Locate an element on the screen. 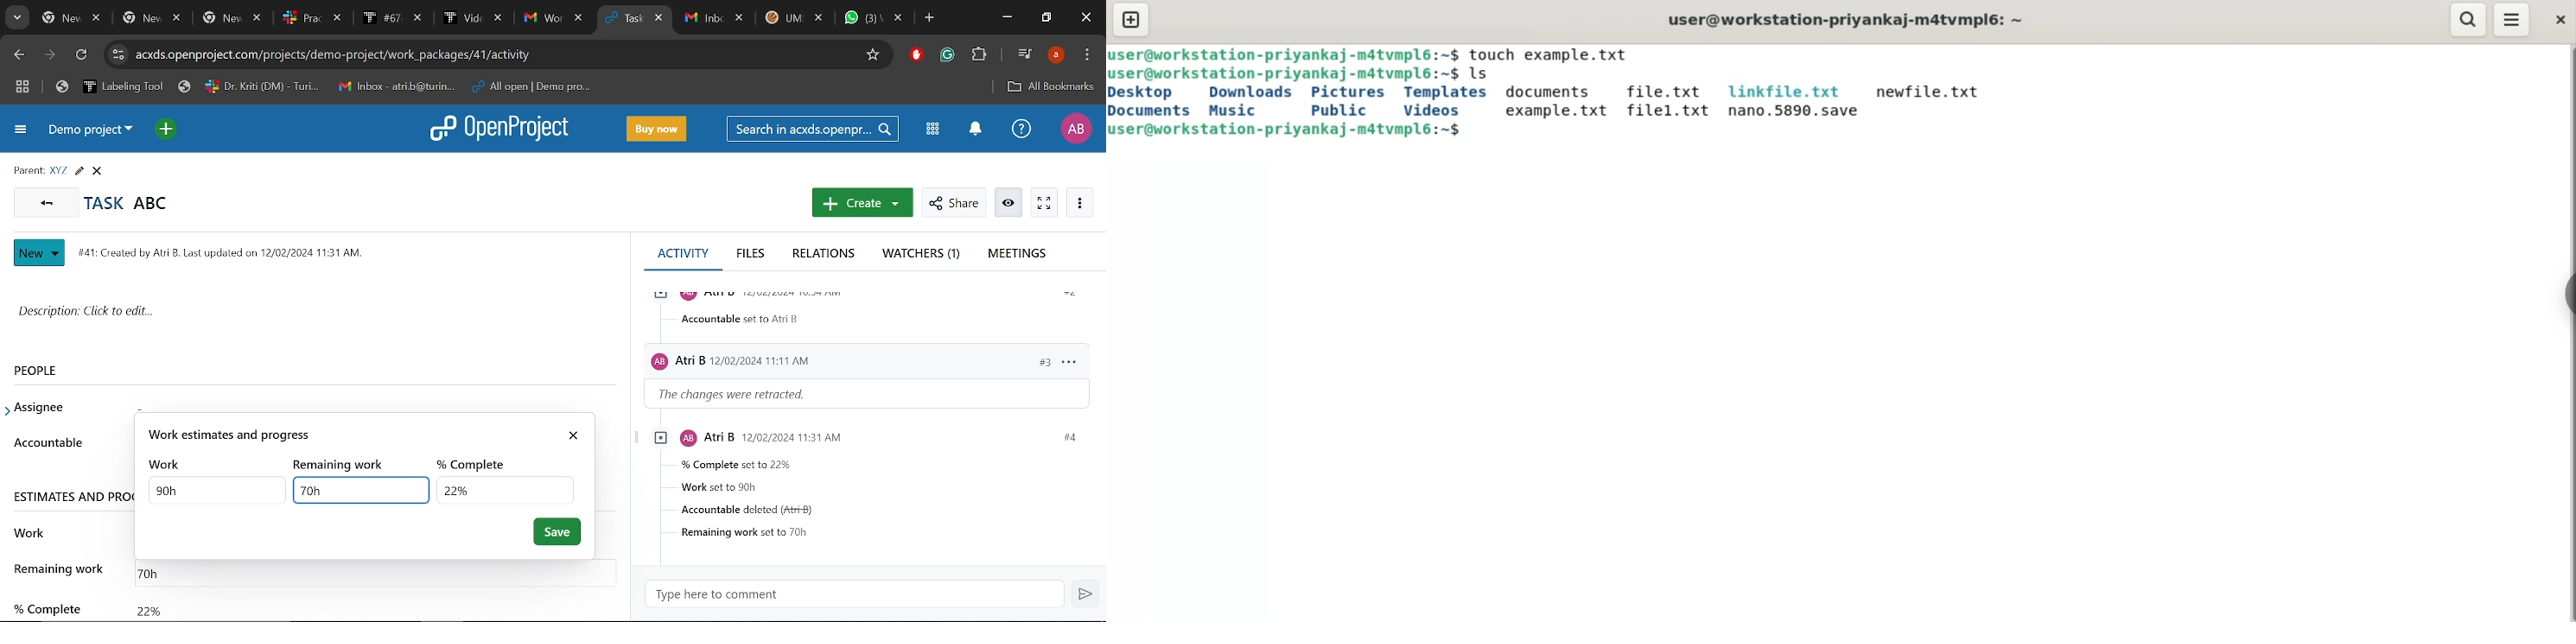 This screenshot has width=2576, height=644. TOtal work is located at coordinates (218, 490).